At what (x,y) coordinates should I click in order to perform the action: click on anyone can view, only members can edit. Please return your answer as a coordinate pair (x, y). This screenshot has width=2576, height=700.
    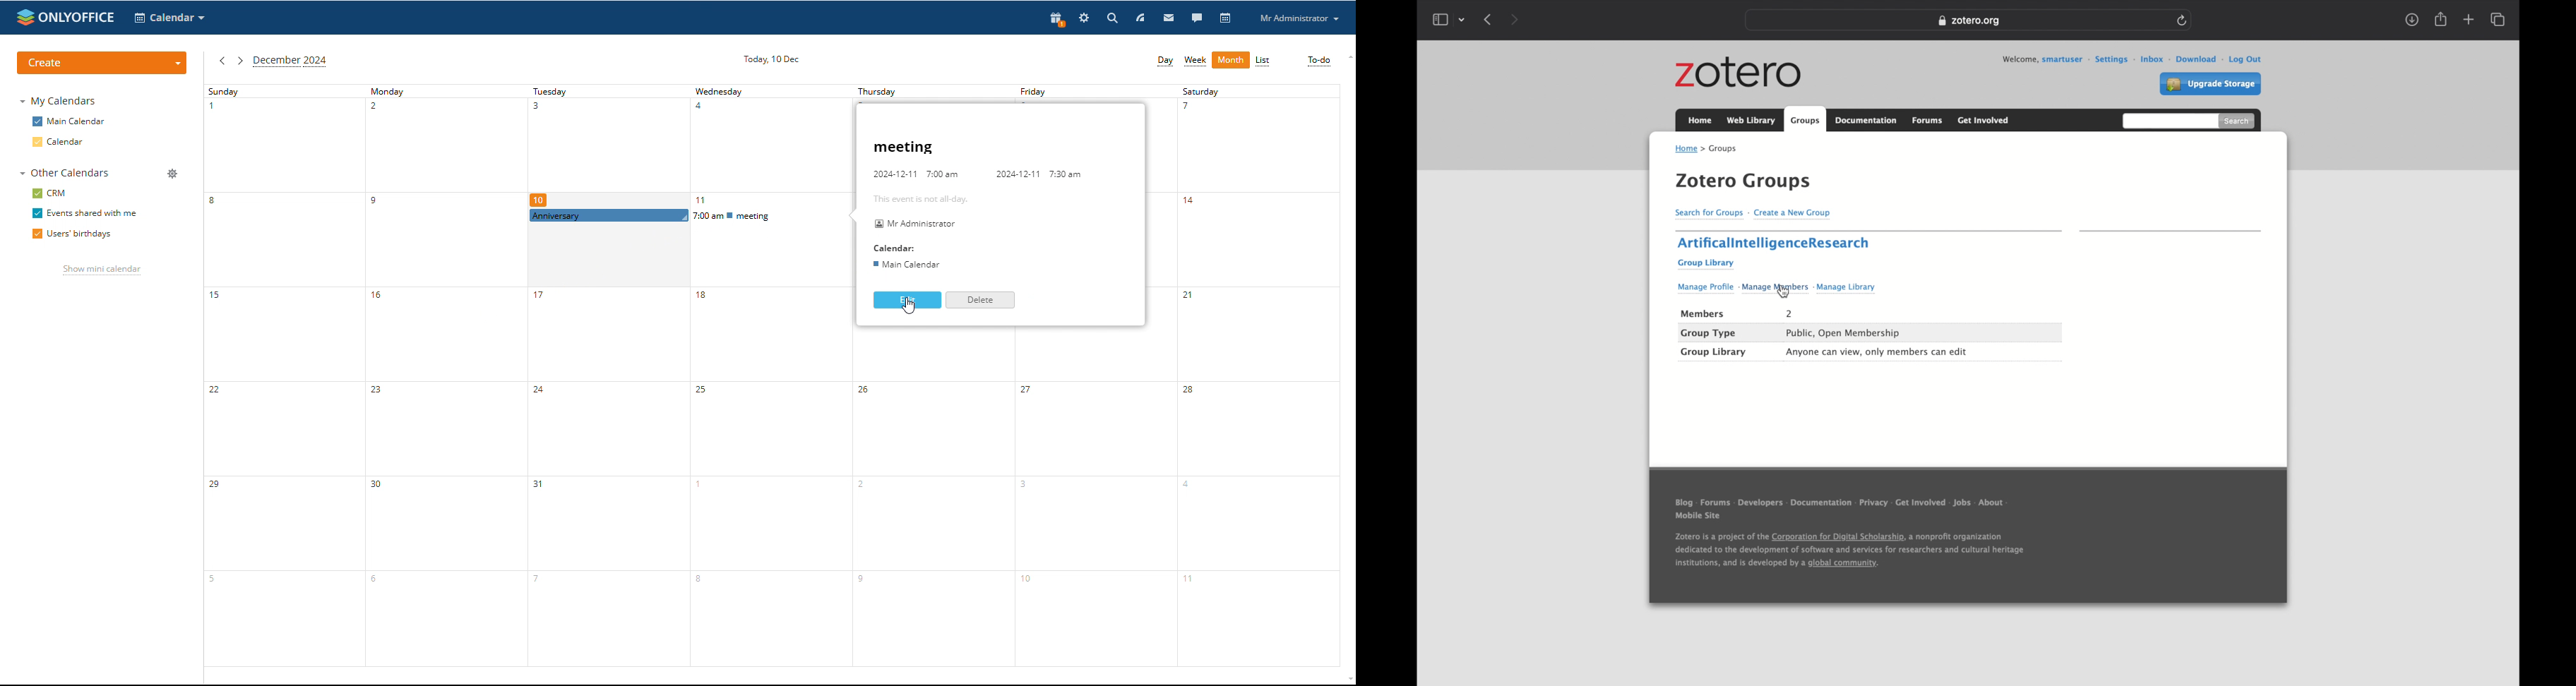
    Looking at the image, I should click on (1878, 352).